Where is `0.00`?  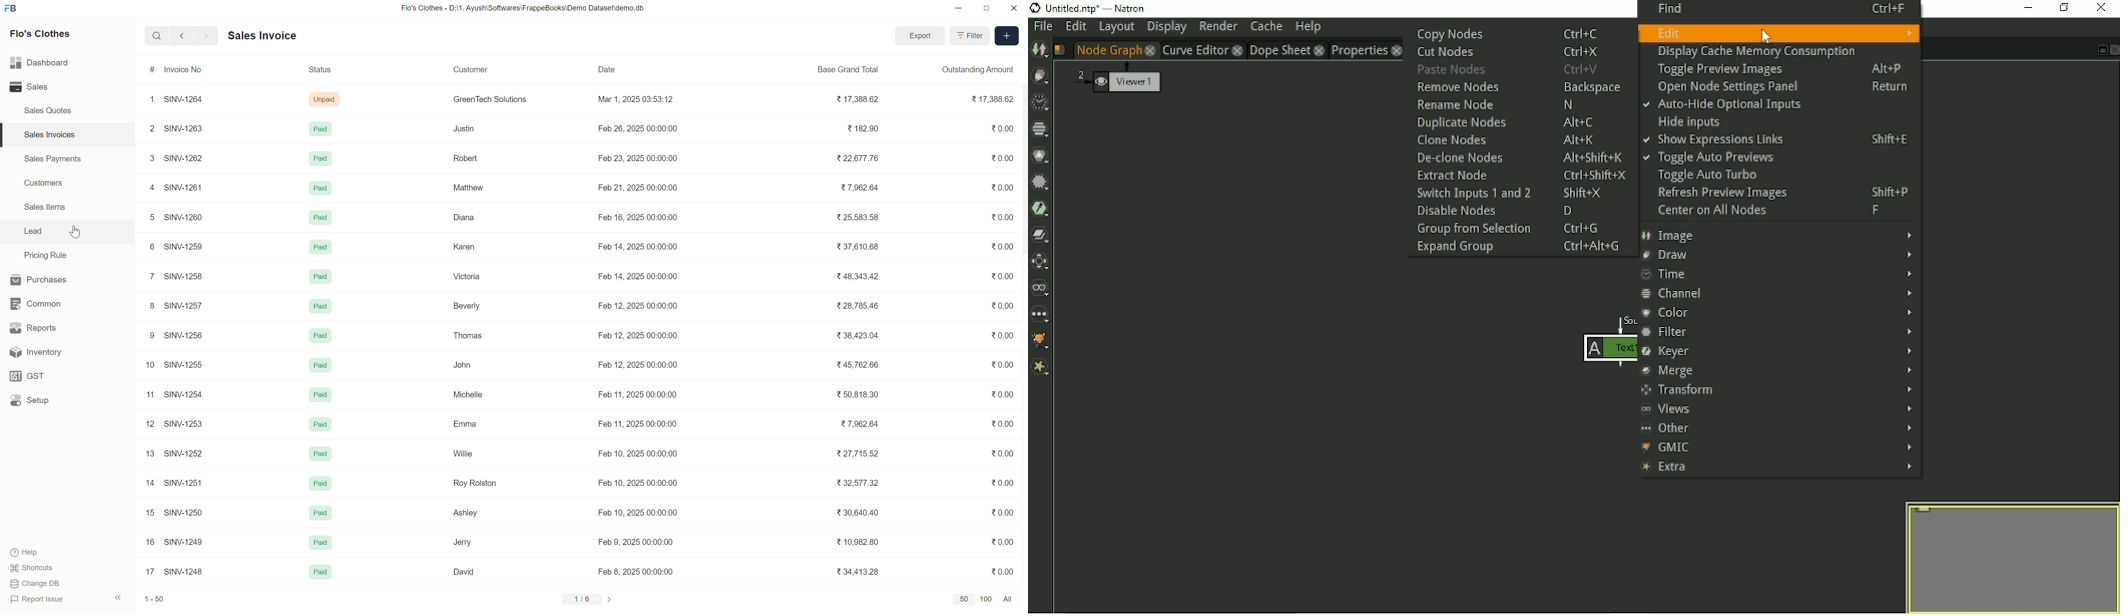 0.00 is located at coordinates (1002, 538).